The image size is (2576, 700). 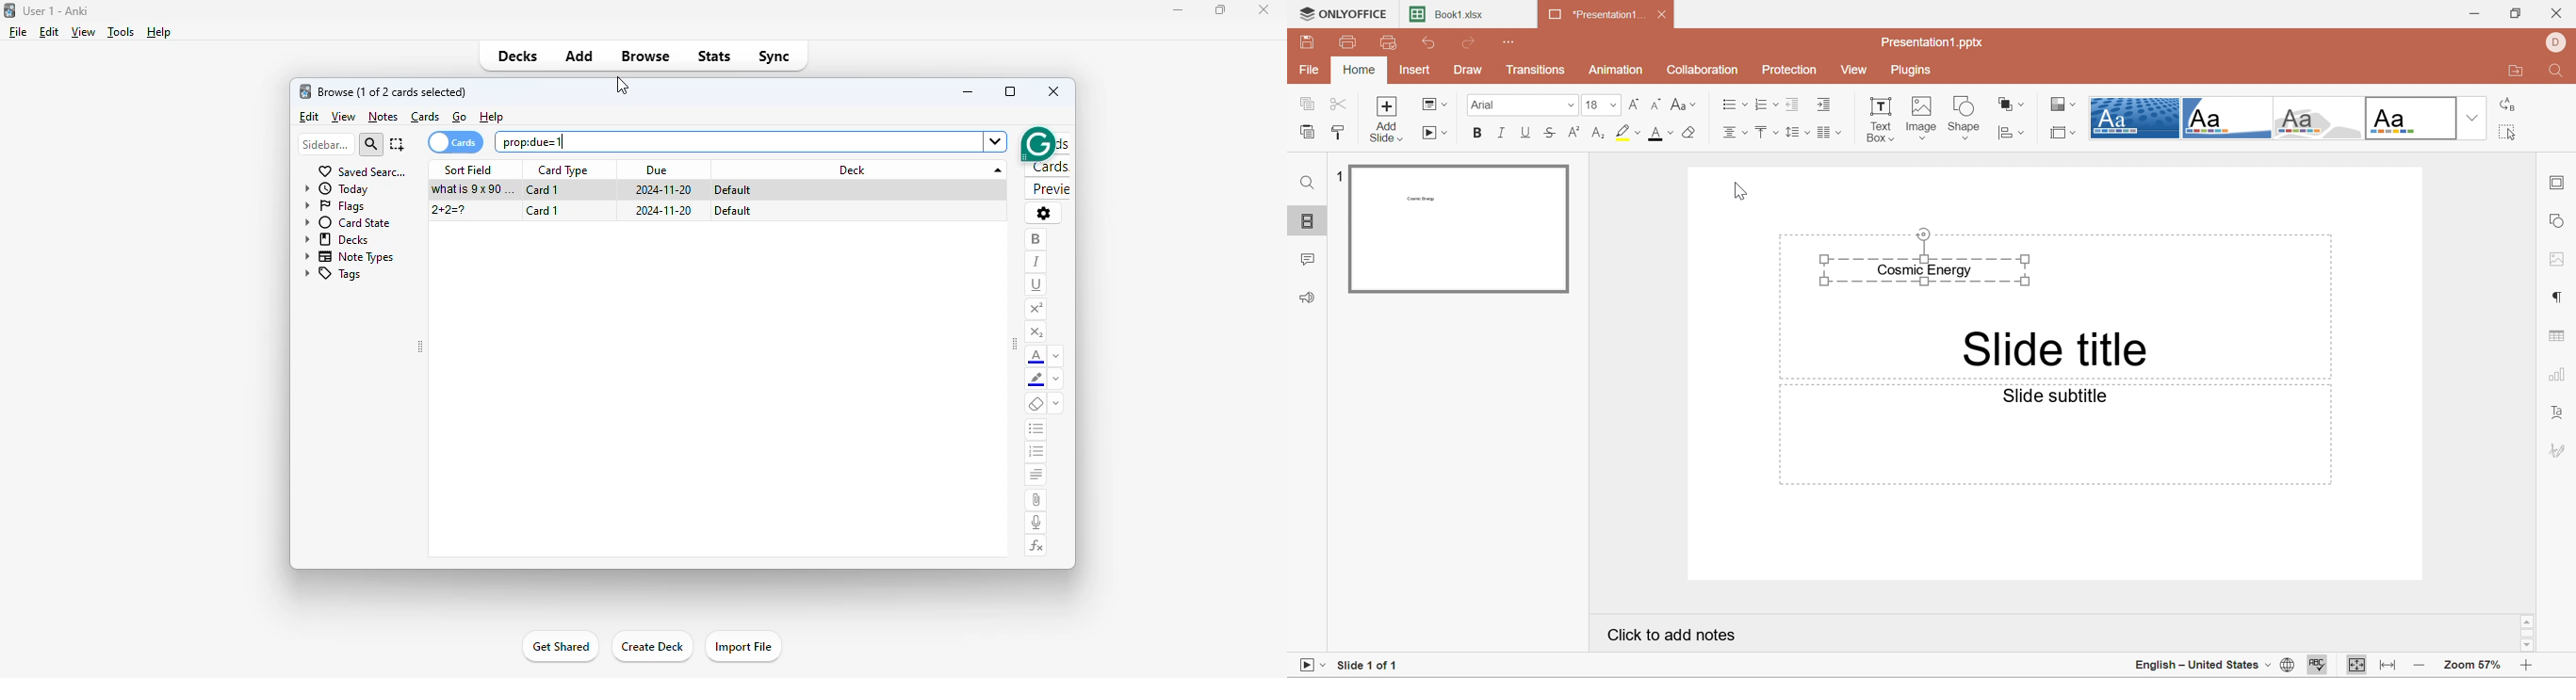 I want to click on help, so click(x=158, y=32).